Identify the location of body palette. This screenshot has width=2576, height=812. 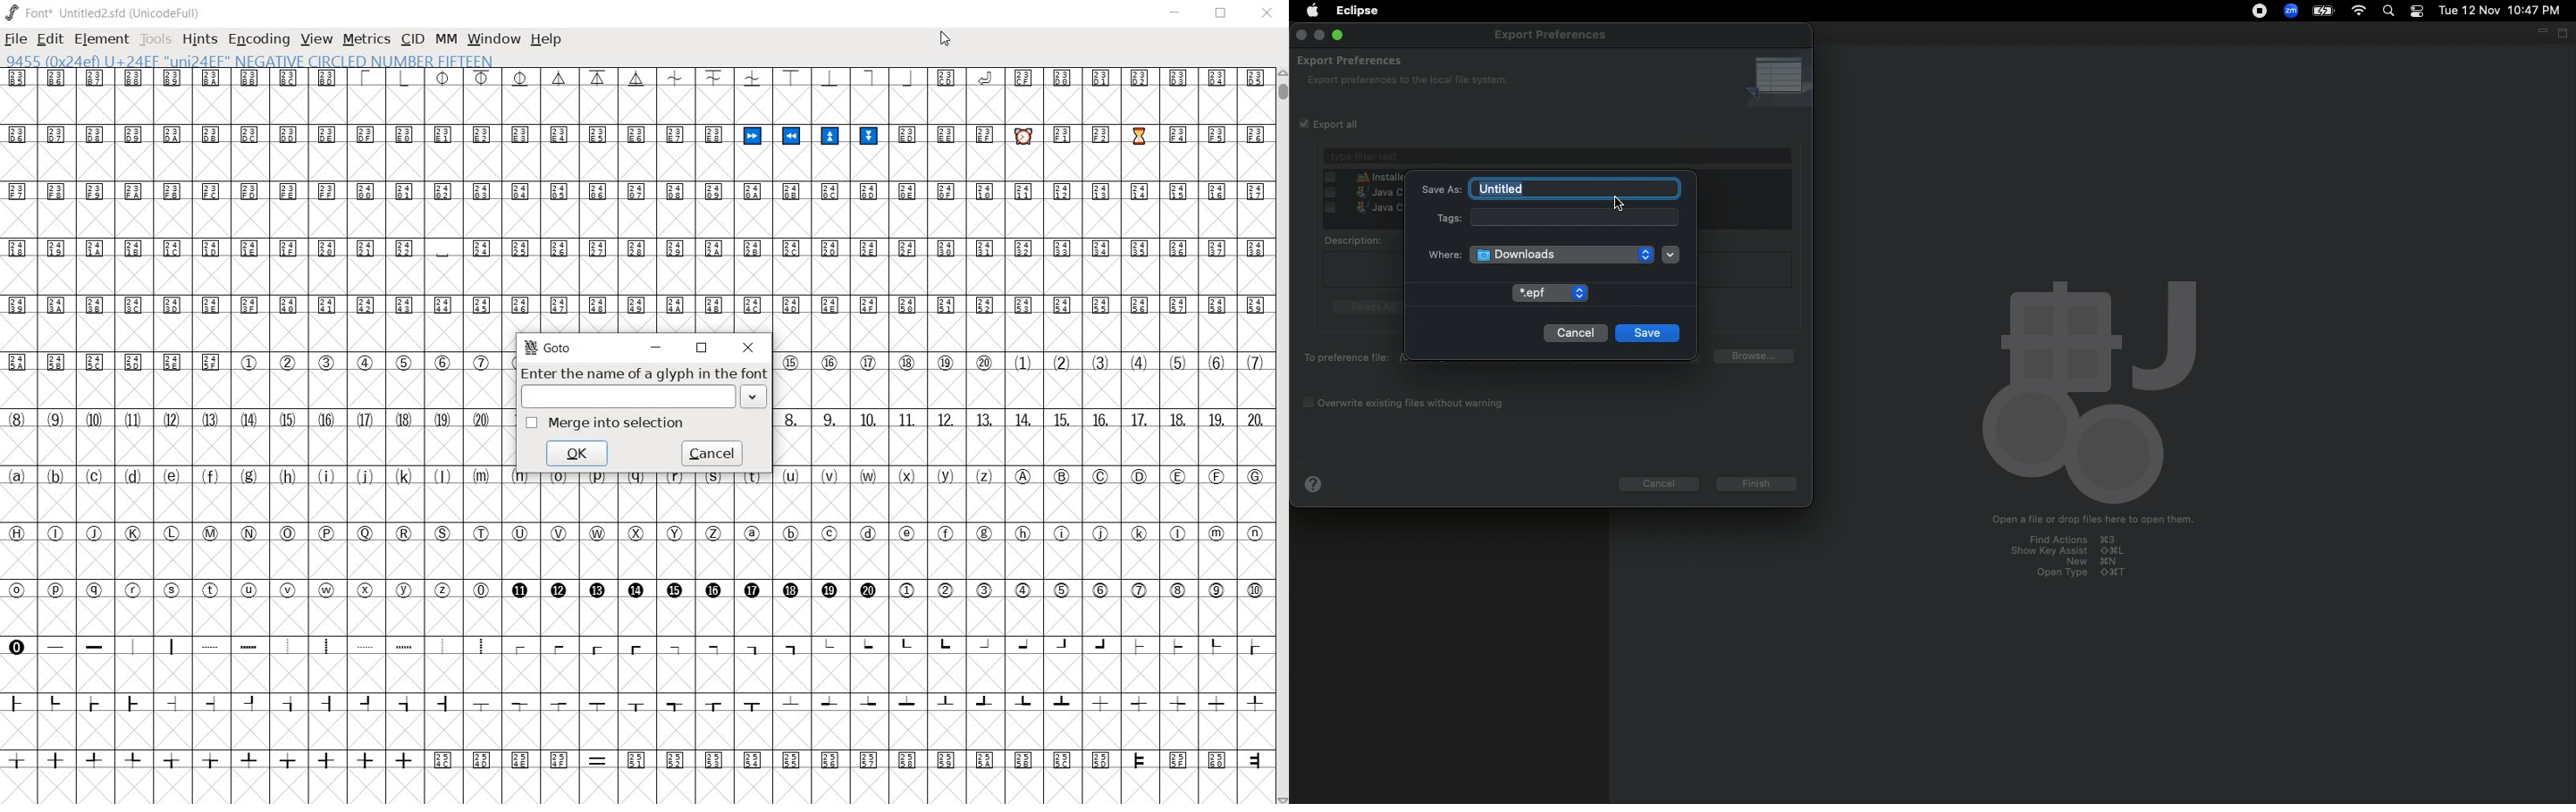
(2085, 389).